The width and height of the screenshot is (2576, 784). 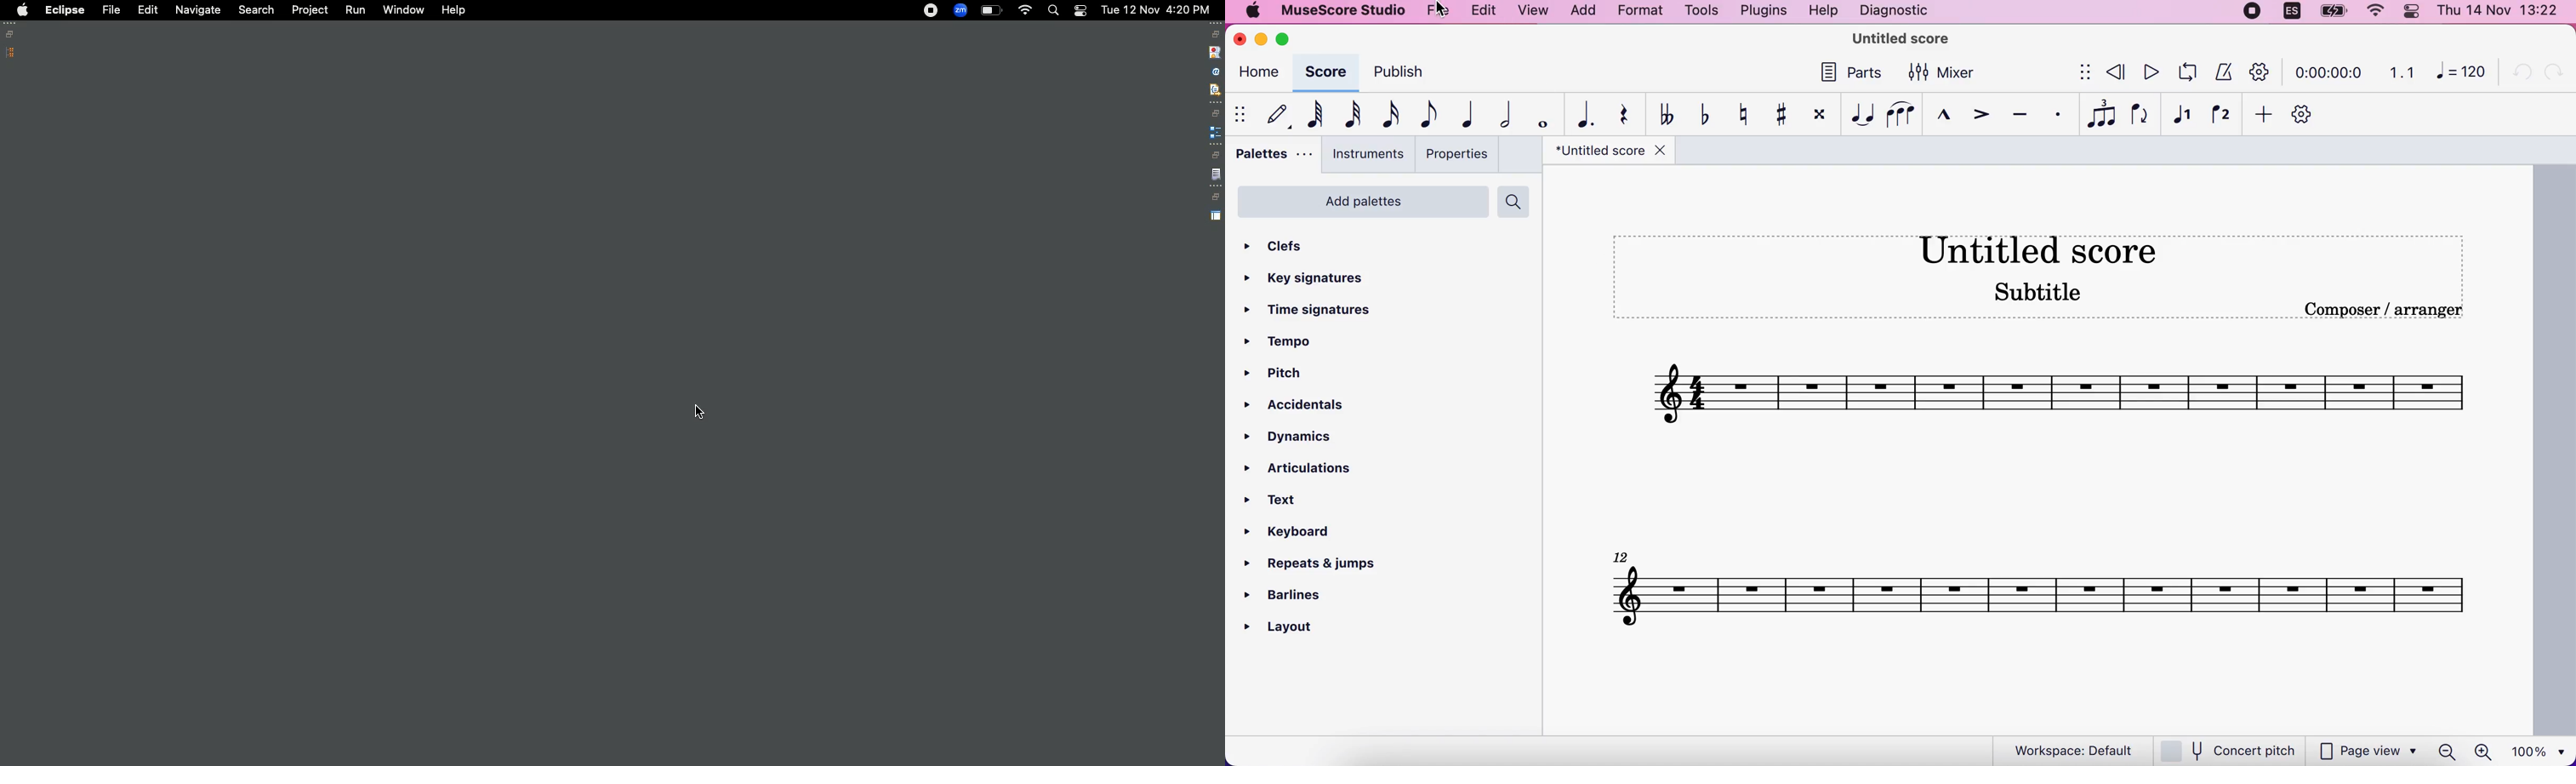 What do you see at coordinates (1298, 597) in the screenshot?
I see `barlines` at bounding box center [1298, 597].